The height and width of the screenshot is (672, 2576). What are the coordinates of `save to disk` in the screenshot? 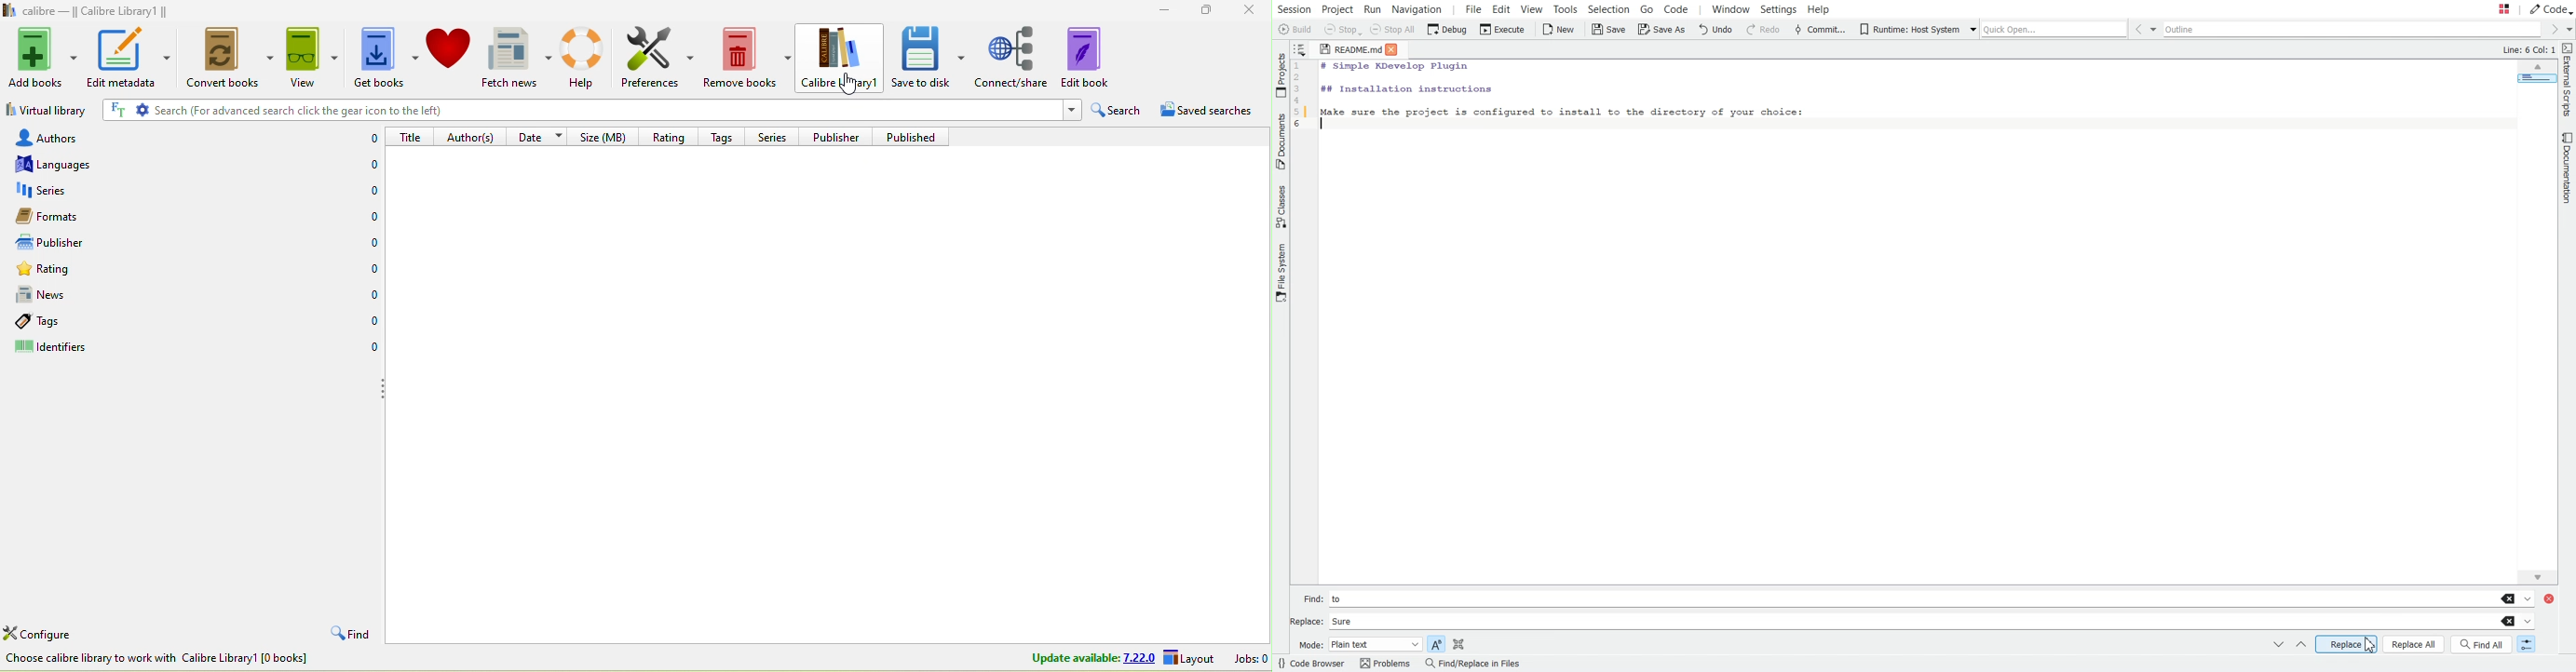 It's located at (929, 56).